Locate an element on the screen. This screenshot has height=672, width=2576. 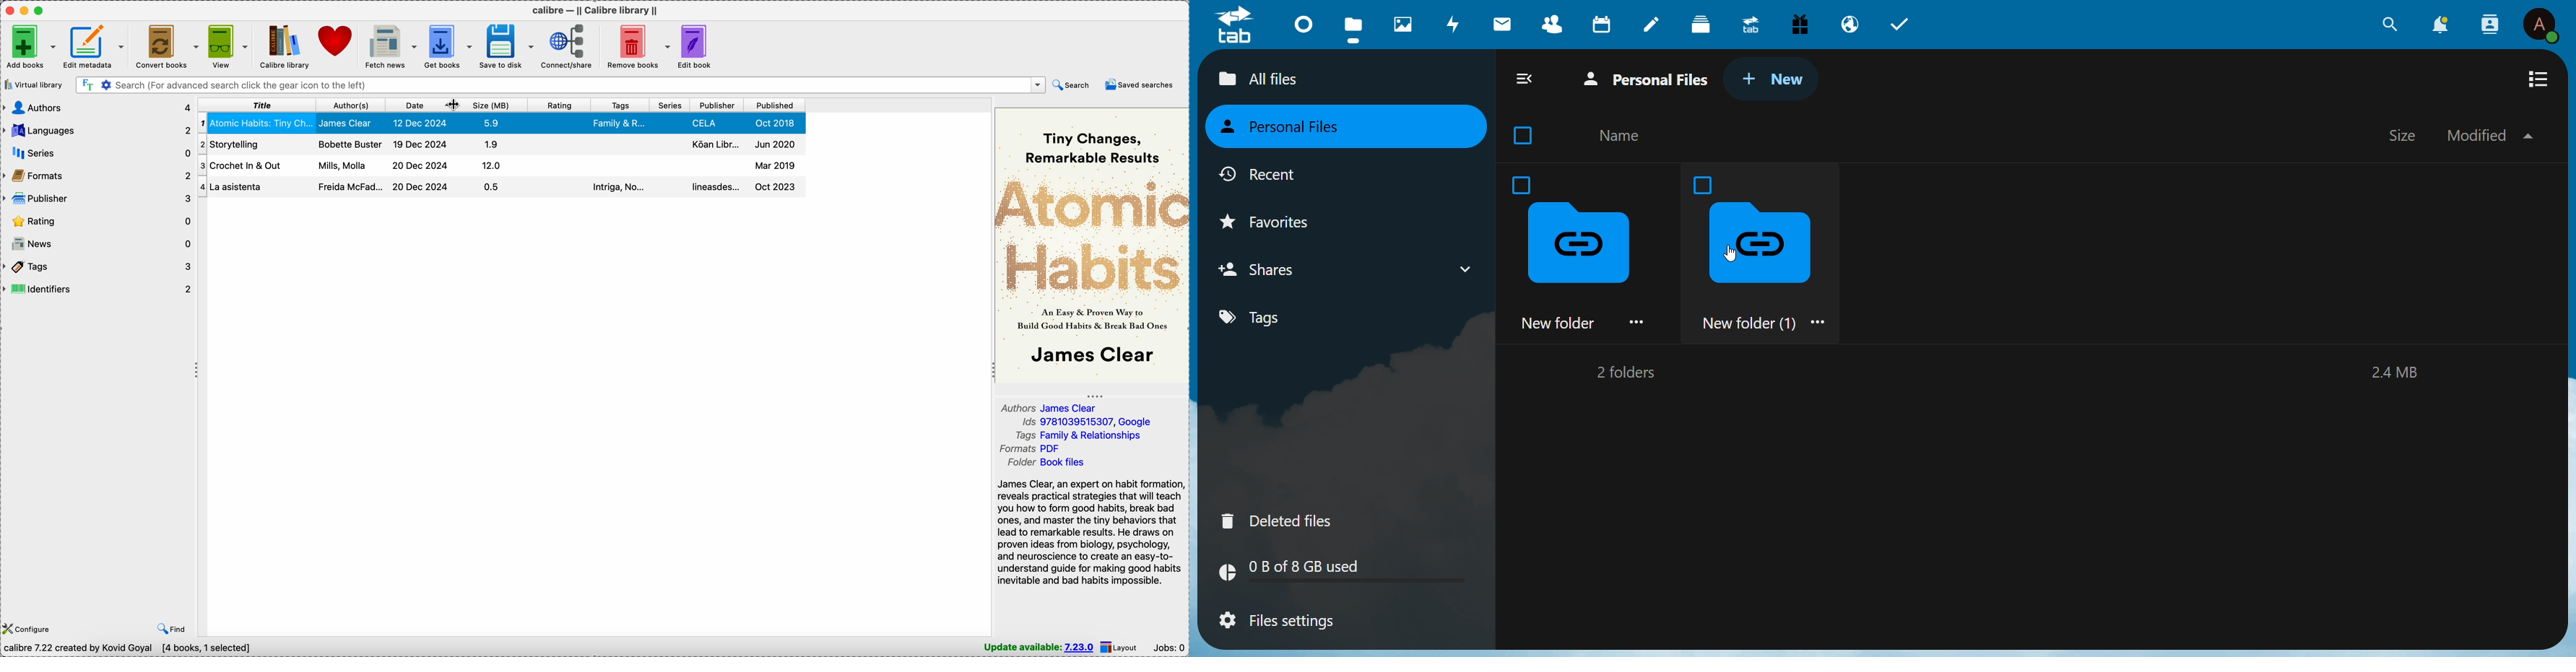
new is located at coordinates (1775, 82).